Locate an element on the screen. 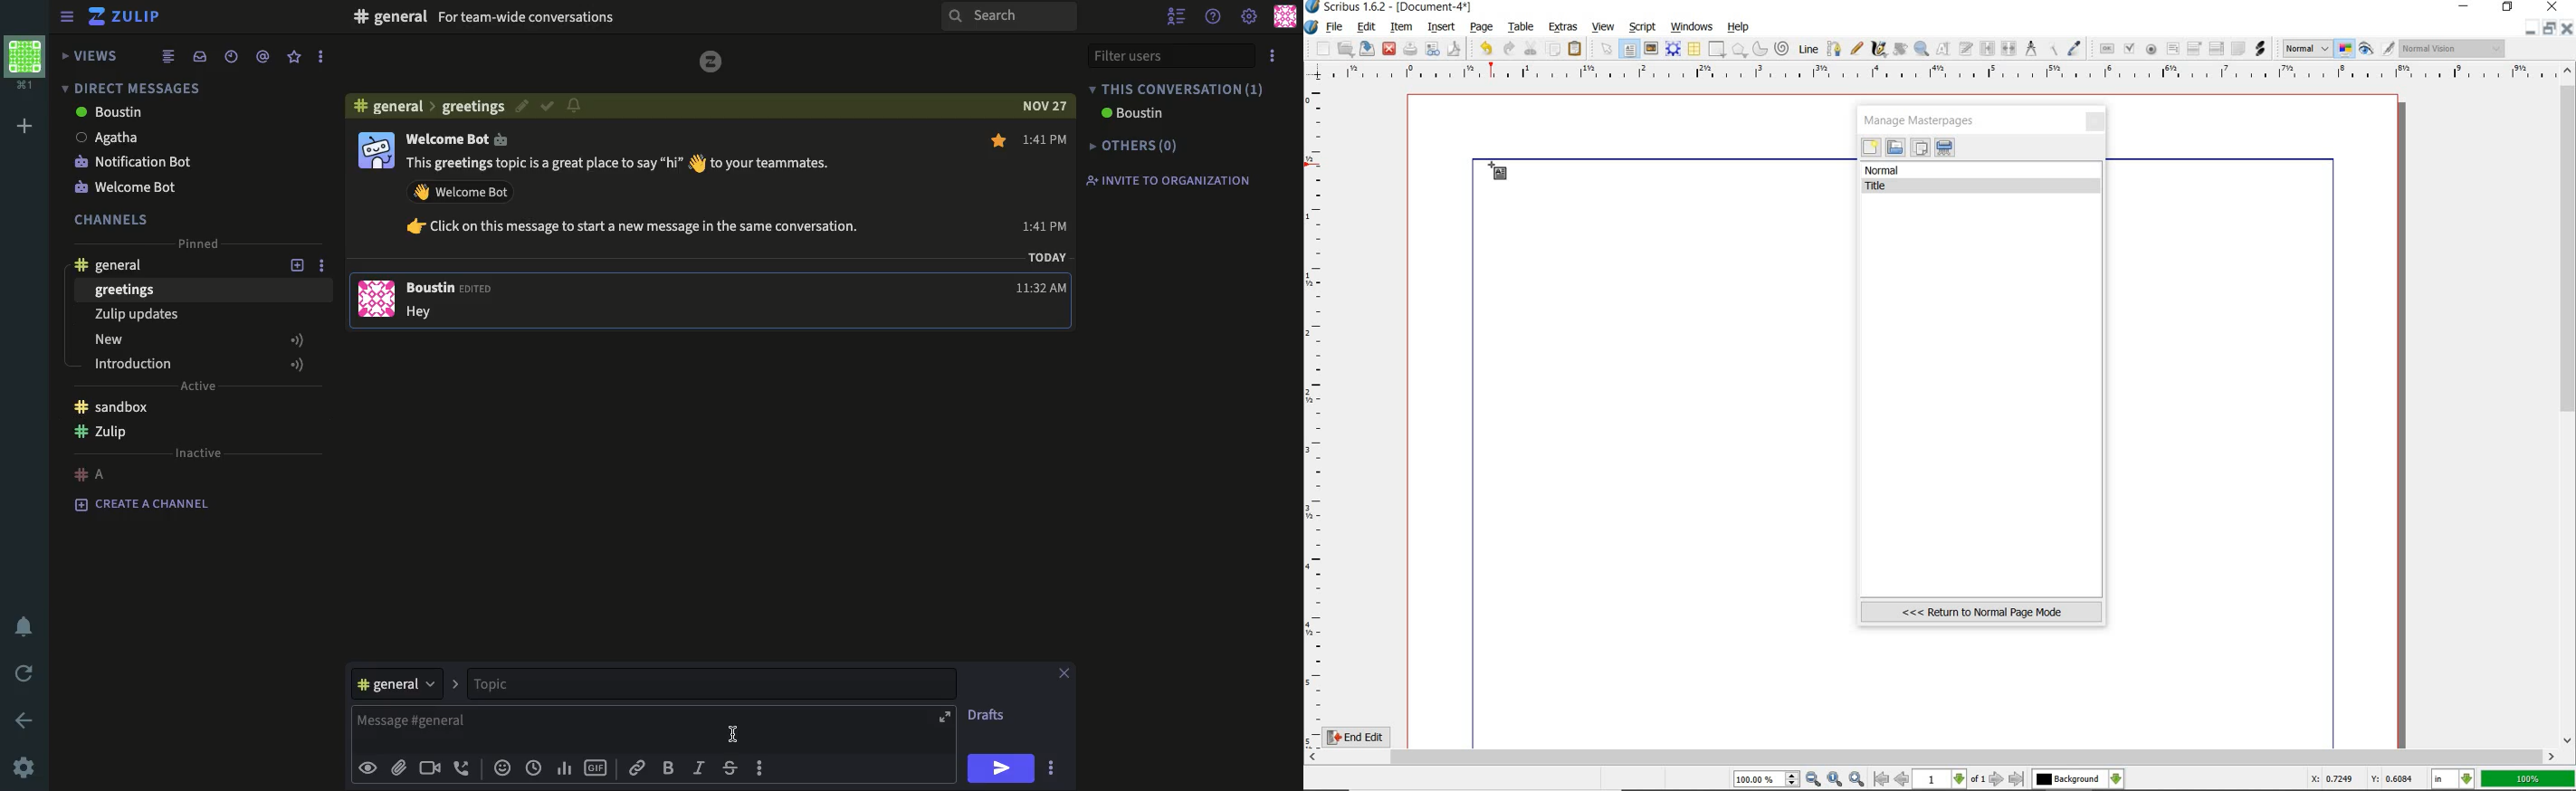 This screenshot has width=2576, height=812. 100.00% is located at coordinates (1768, 780).